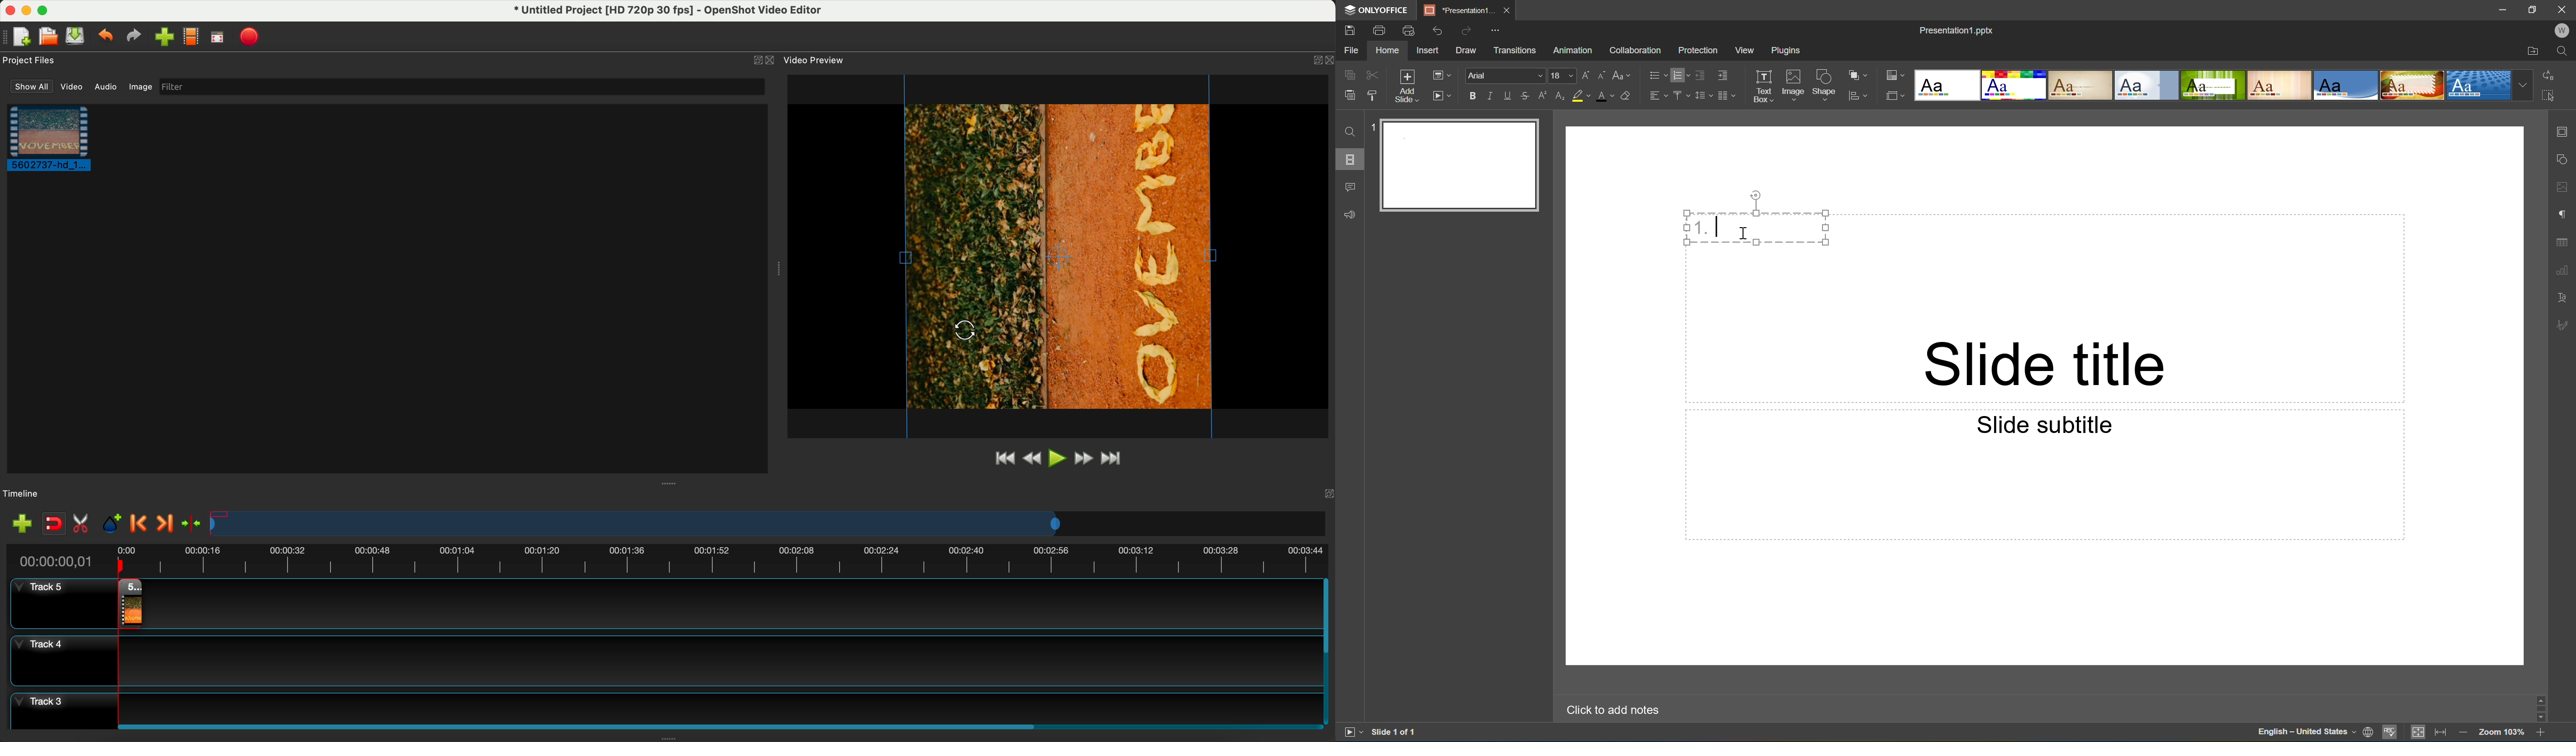 The width and height of the screenshot is (2576, 756). I want to click on Shape, so click(1826, 85).